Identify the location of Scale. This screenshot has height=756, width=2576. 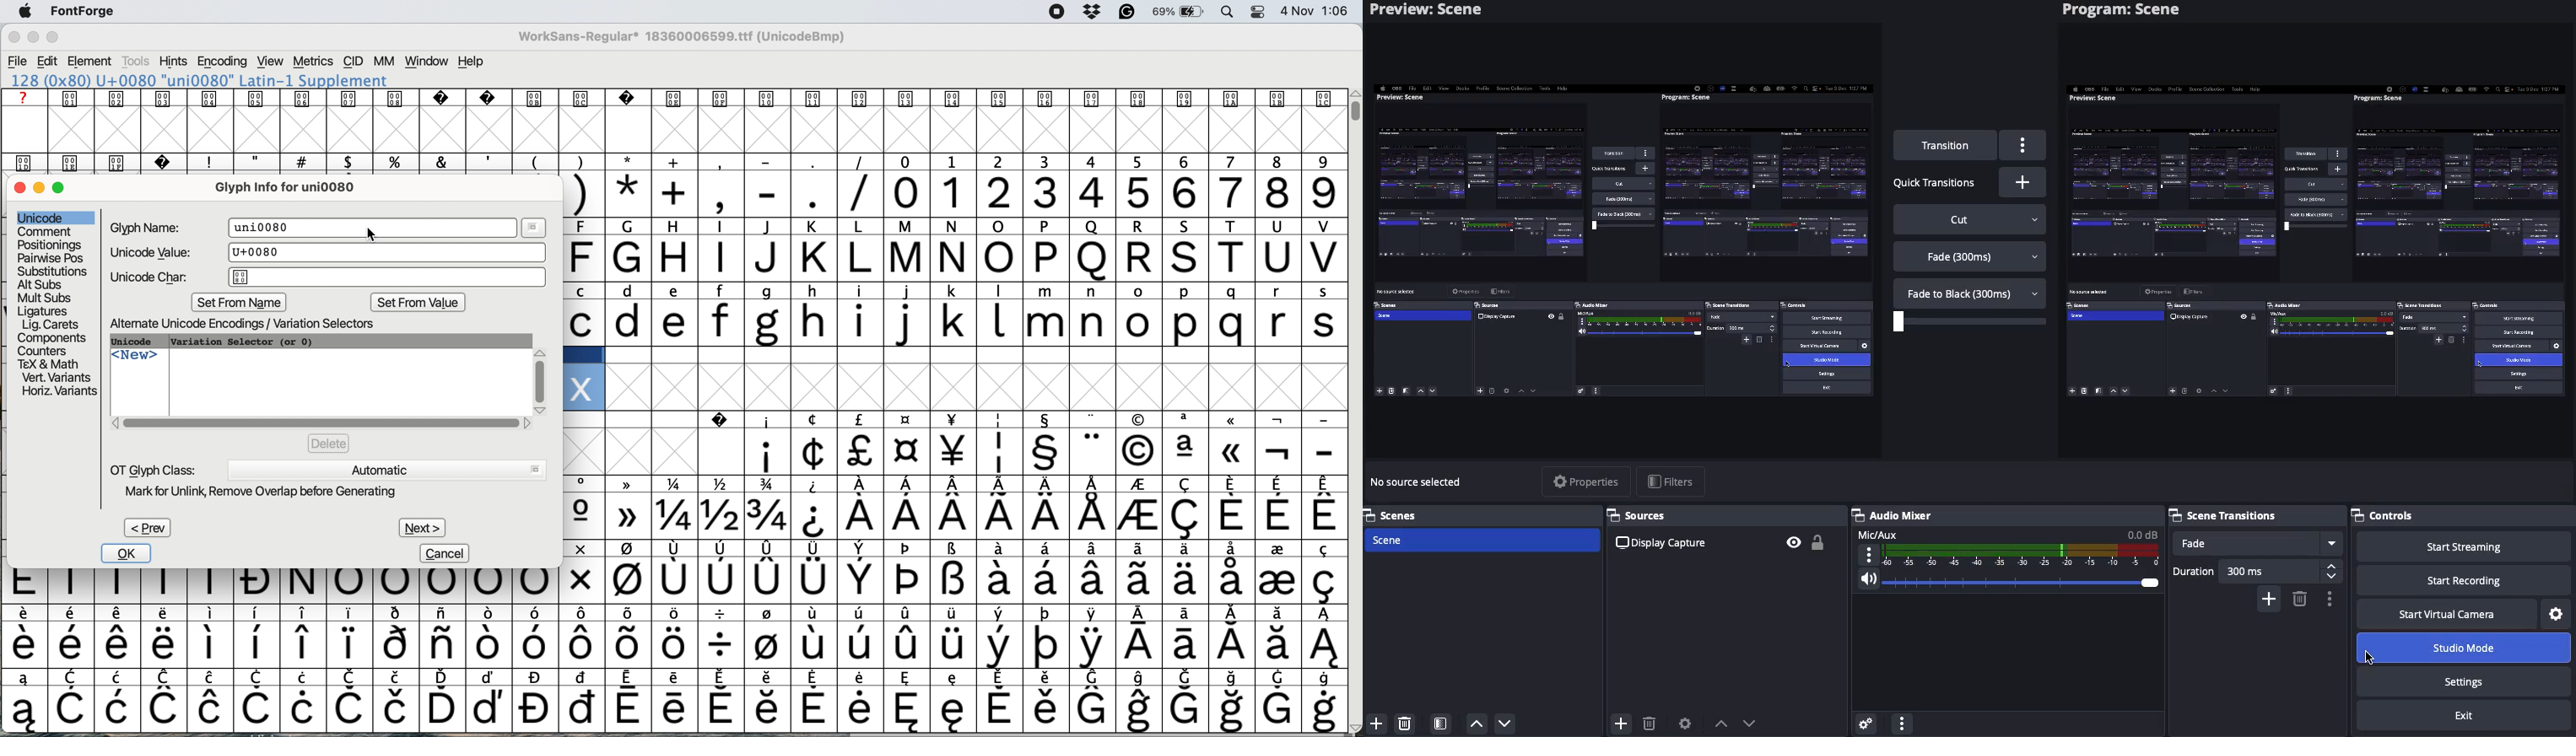
(1972, 322).